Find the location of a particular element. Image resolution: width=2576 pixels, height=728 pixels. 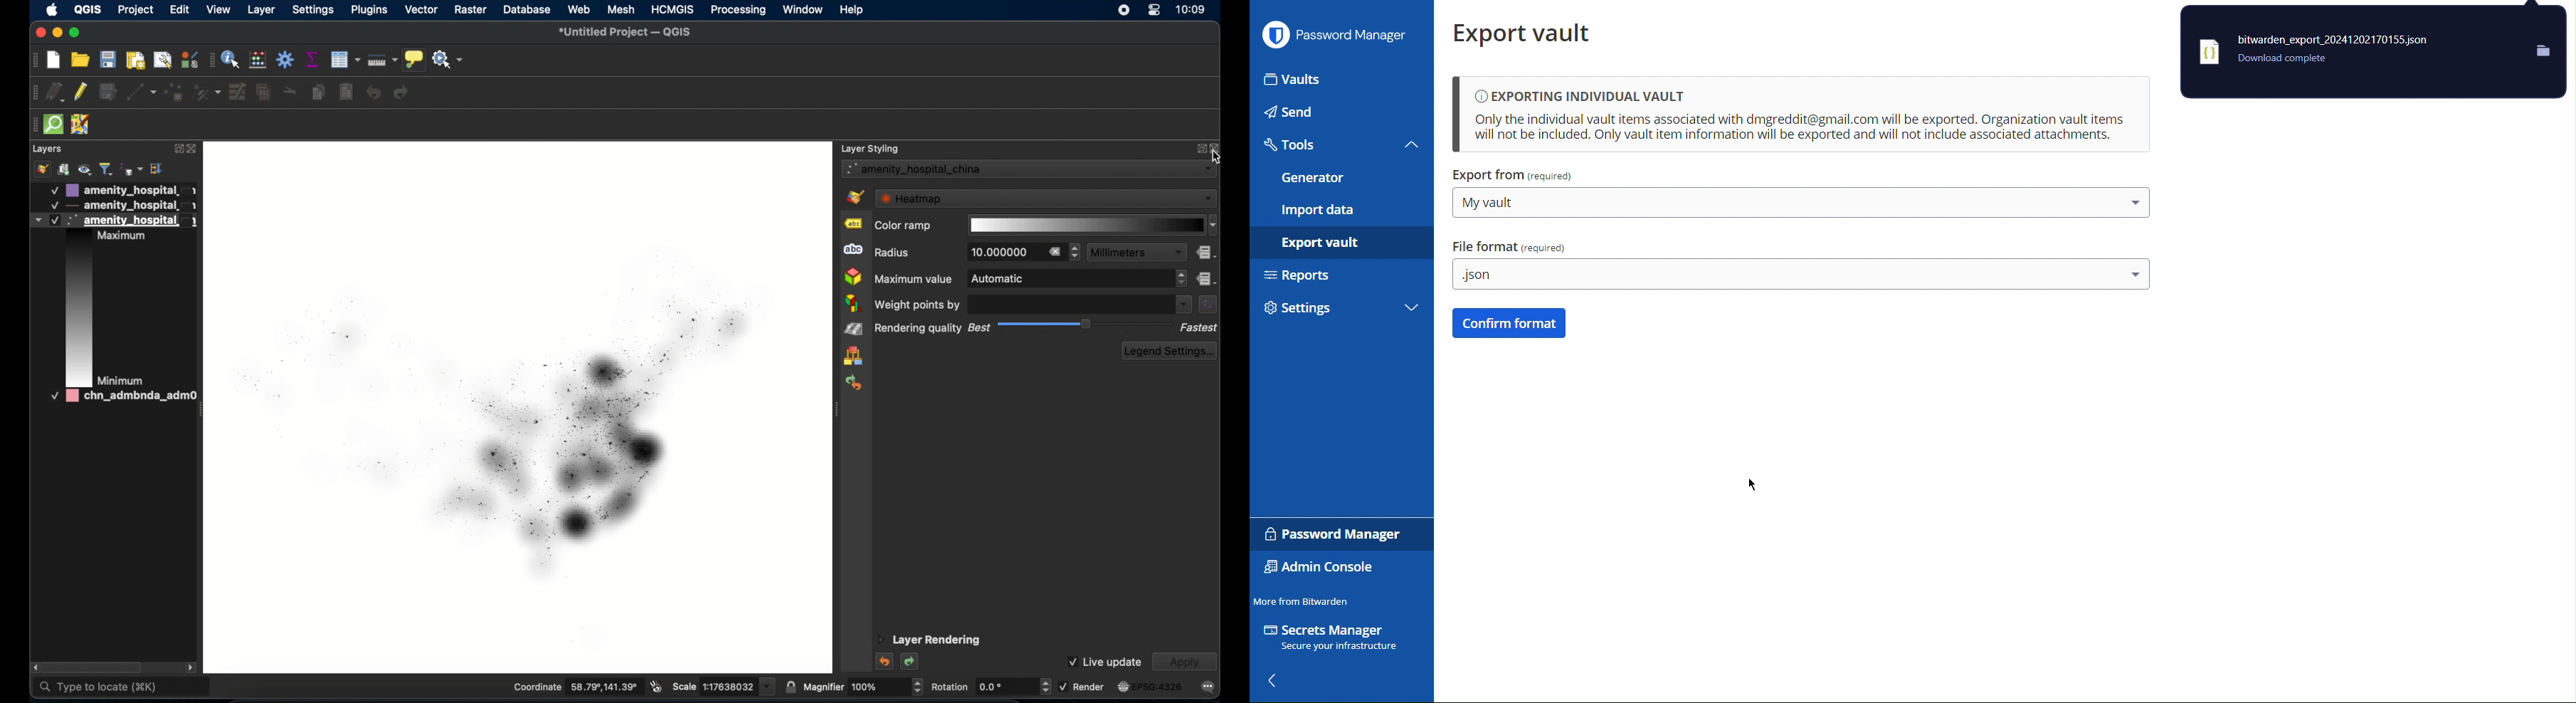

add group is located at coordinates (64, 170).